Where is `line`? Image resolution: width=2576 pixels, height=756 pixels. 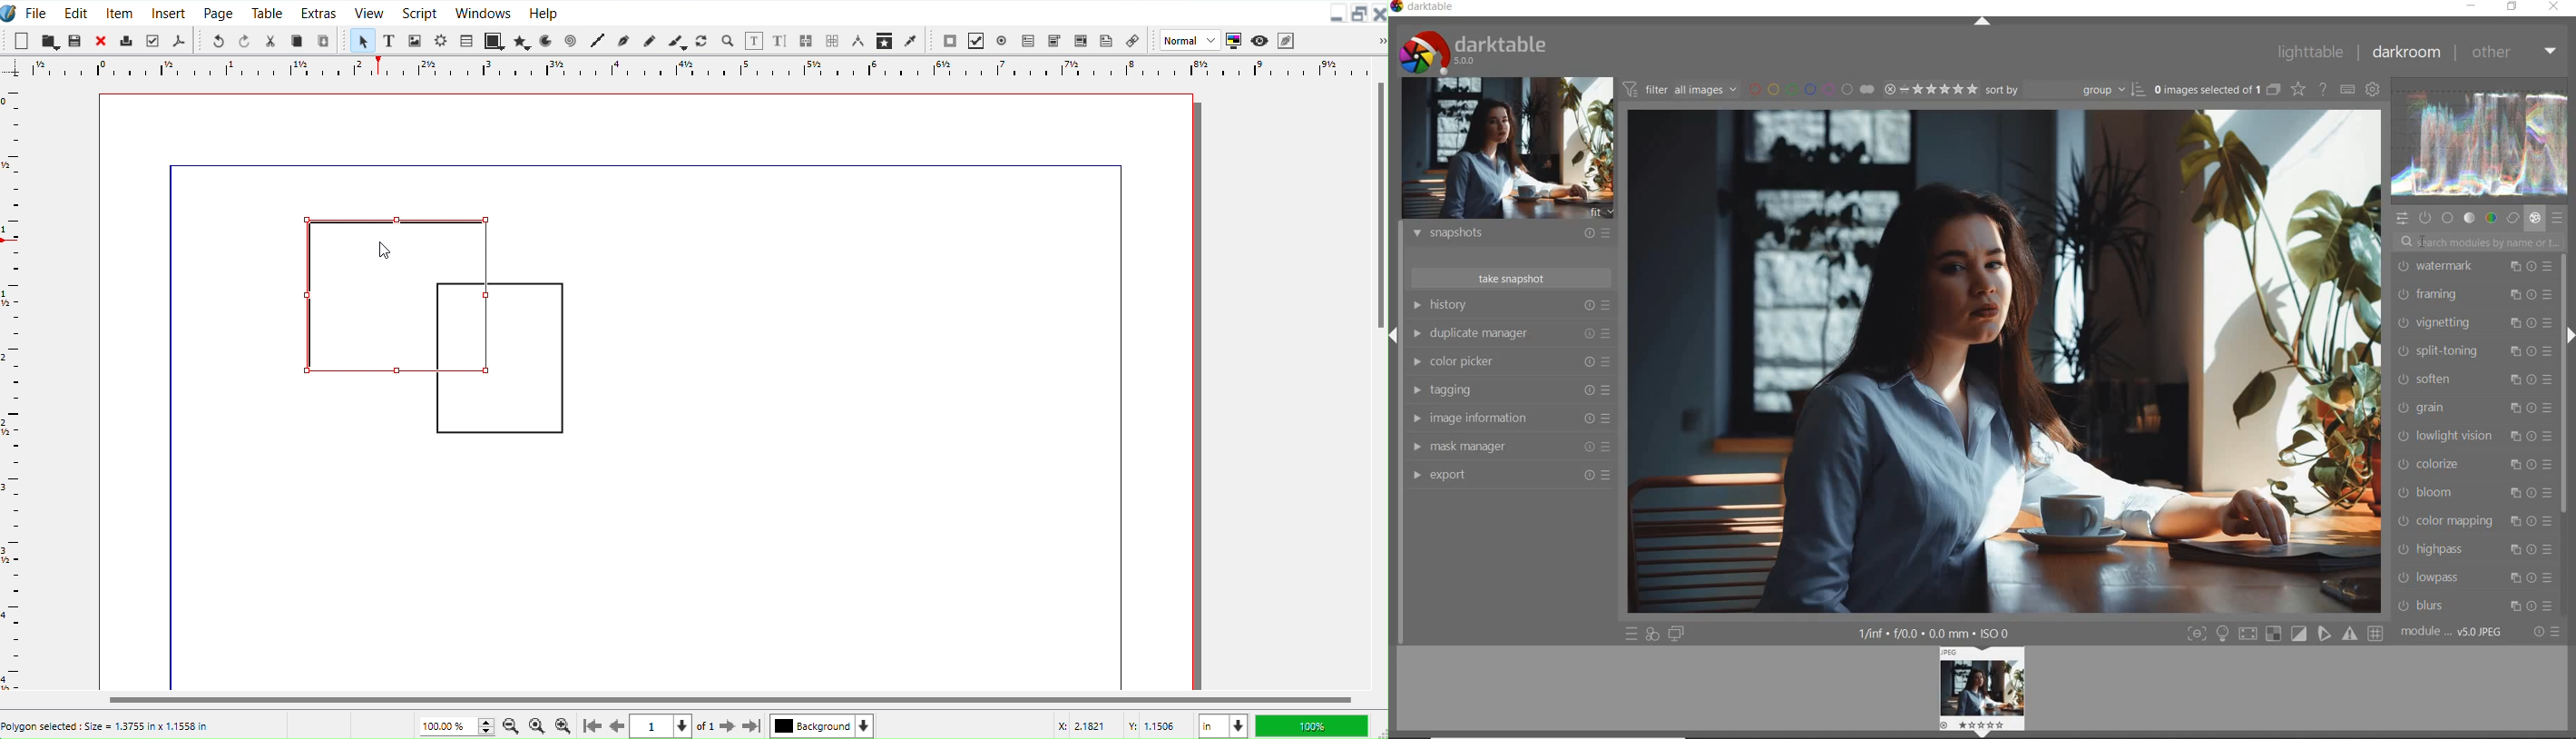 line is located at coordinates (562, 363).